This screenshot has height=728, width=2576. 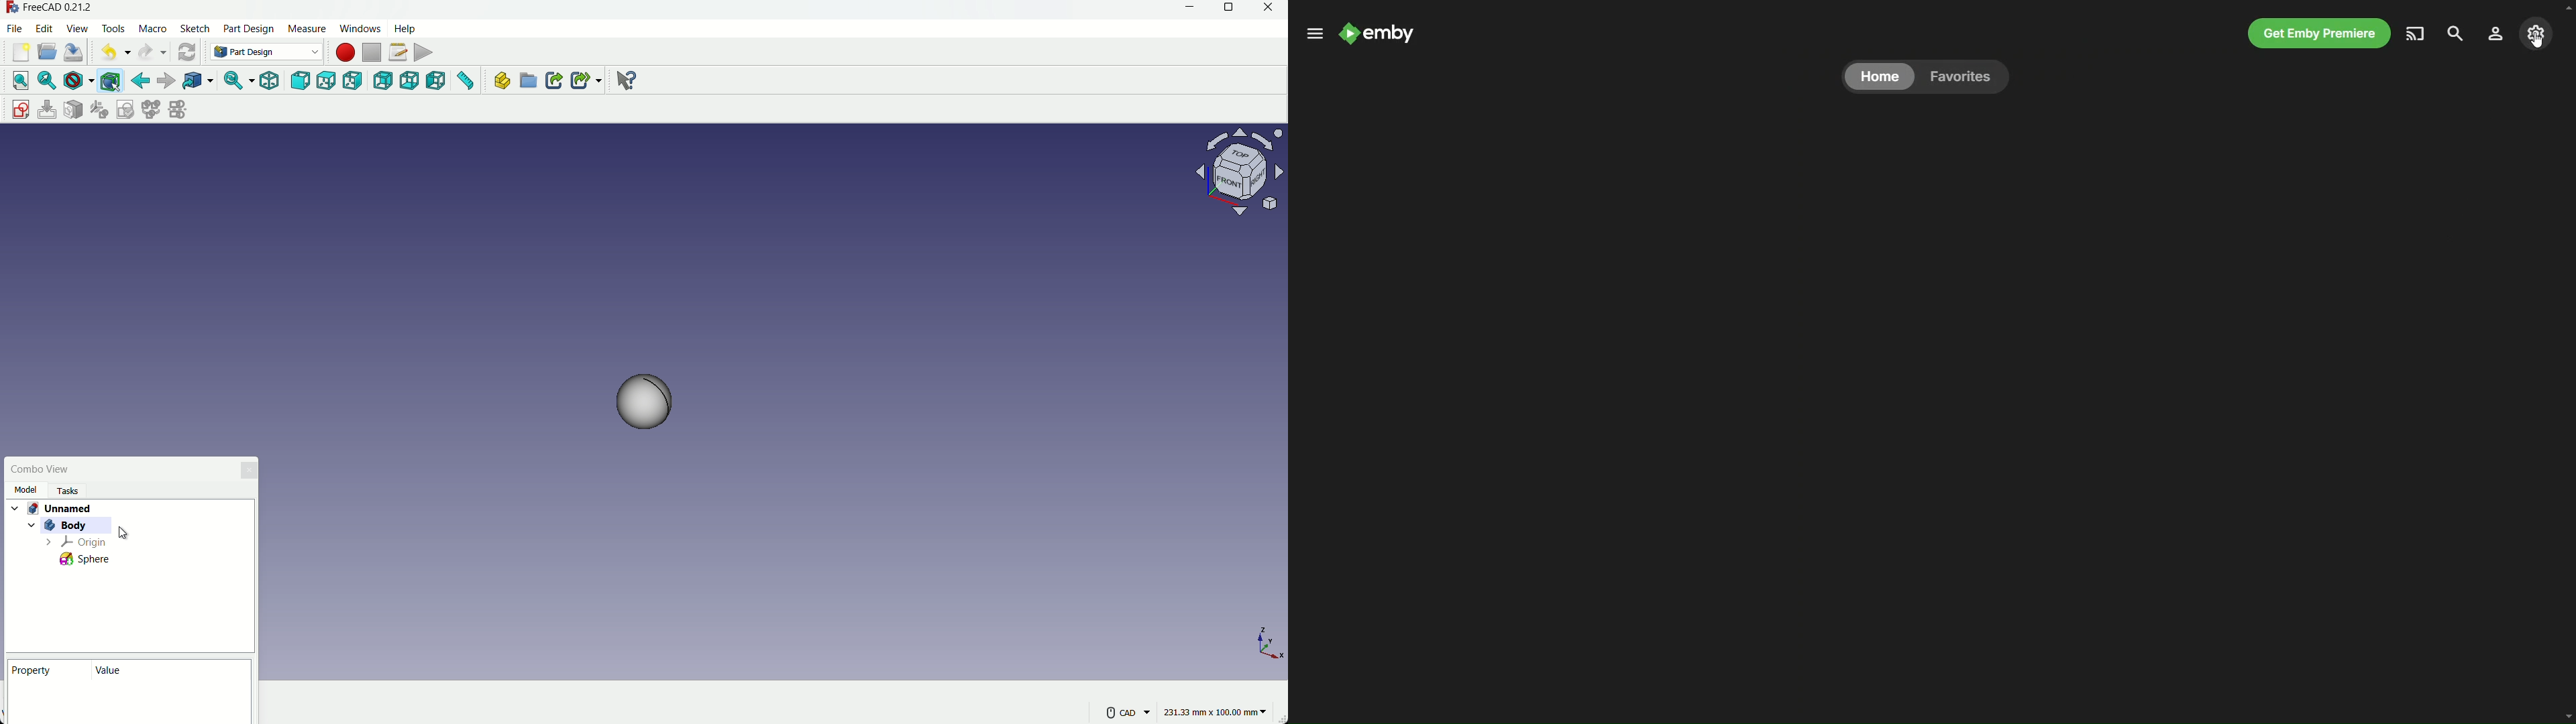 What do you see at coordinates (527, 82) in the screenshot?
I see `create group` at bounding box center [527, 82].